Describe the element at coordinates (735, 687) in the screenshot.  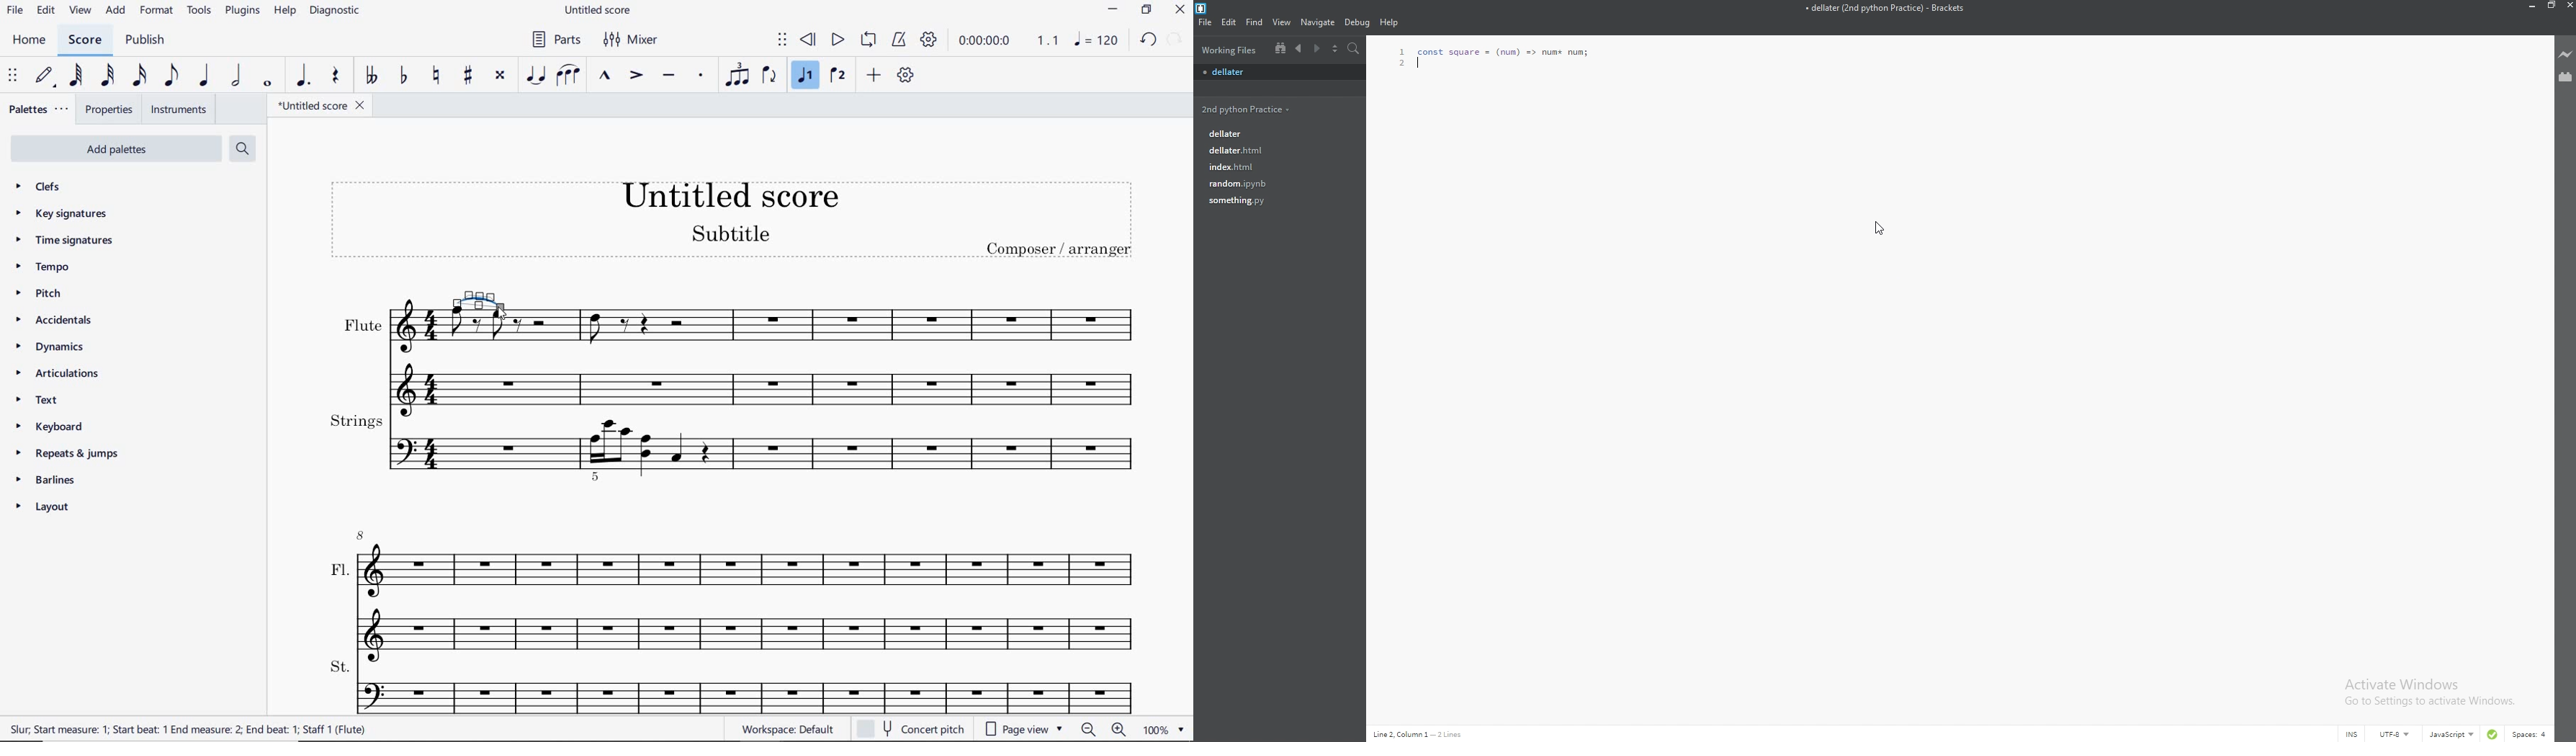
I see `St.` at that location.